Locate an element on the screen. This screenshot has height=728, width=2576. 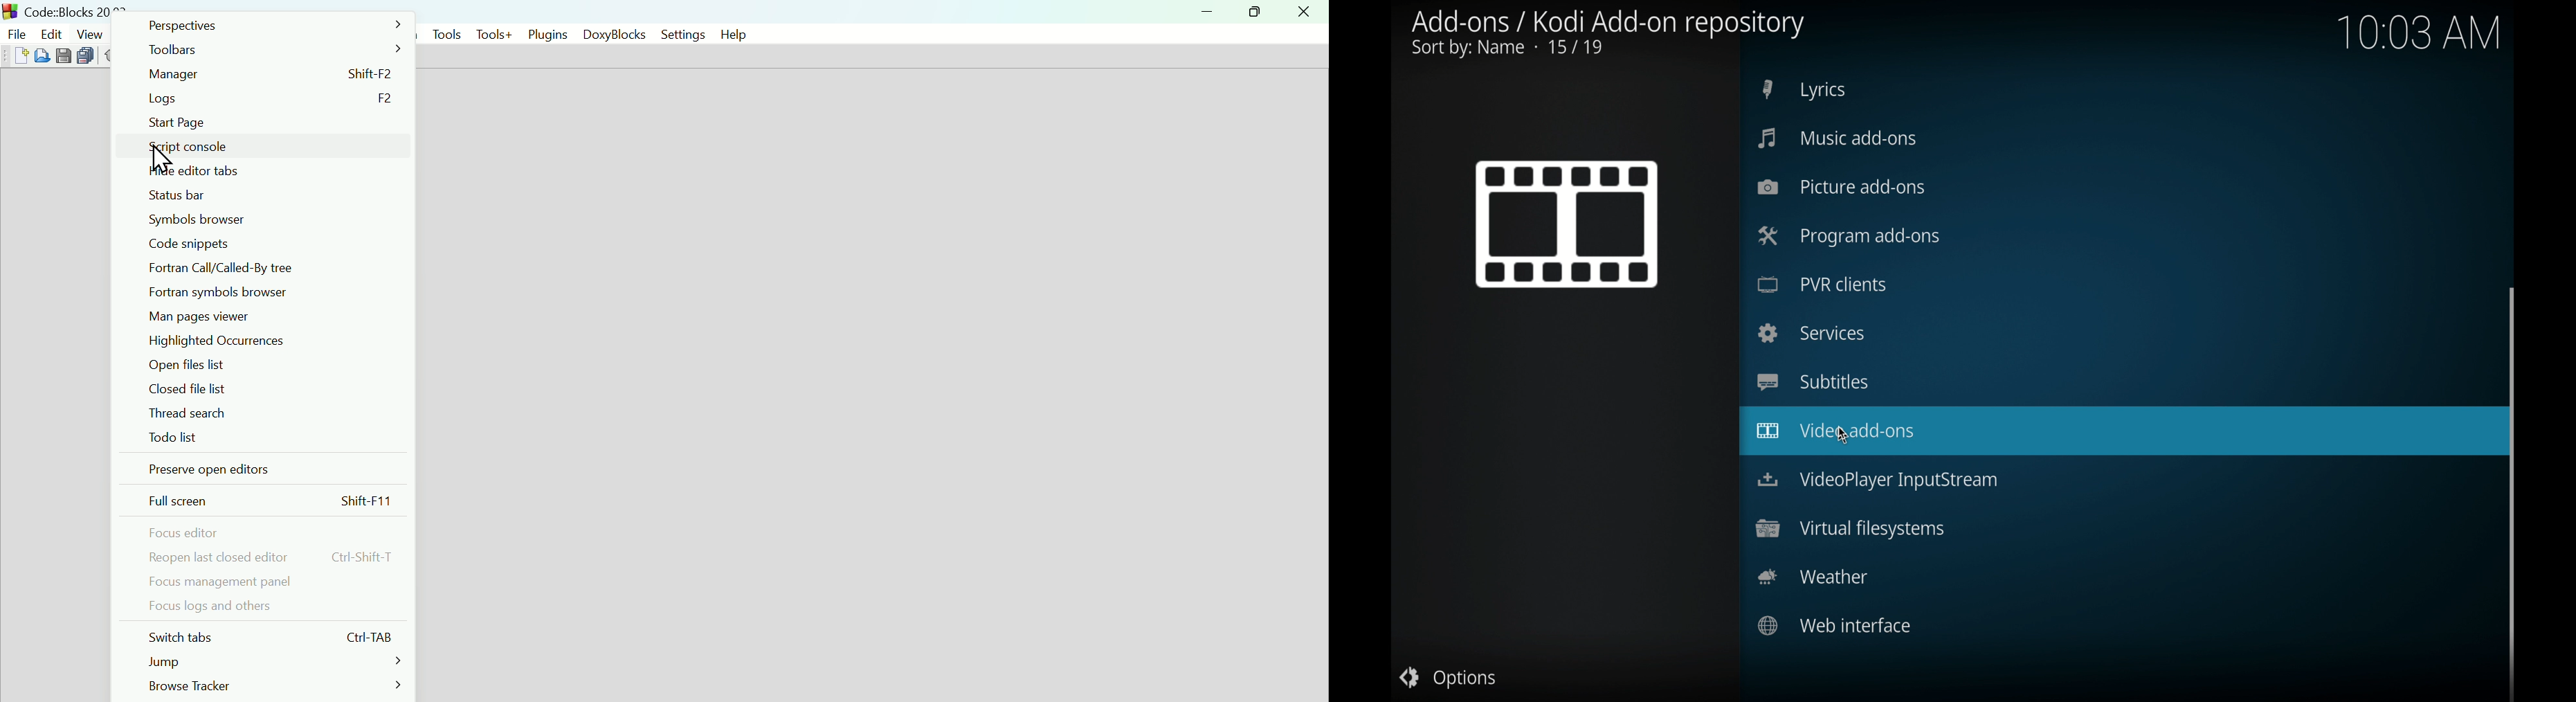
Focus editor is located at coordinates (266, 533).